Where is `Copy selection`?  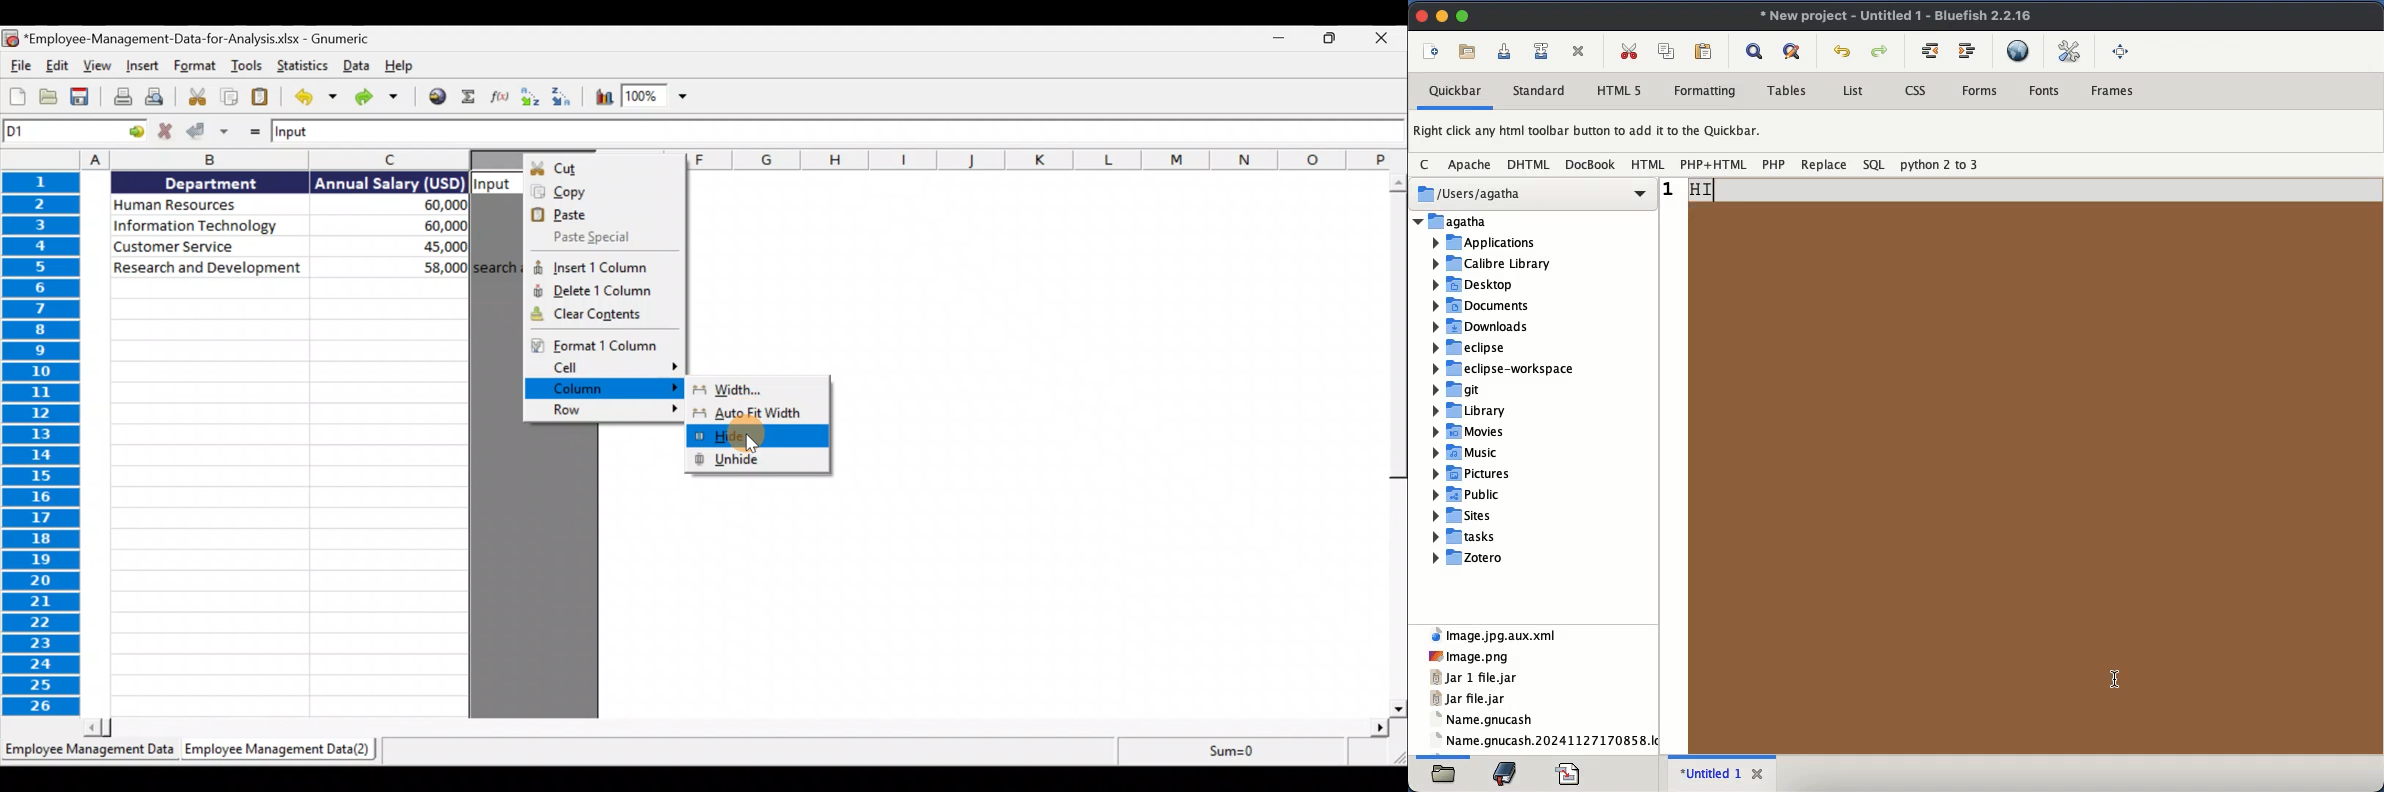 Copy selection is located at coordinates (232, 97).